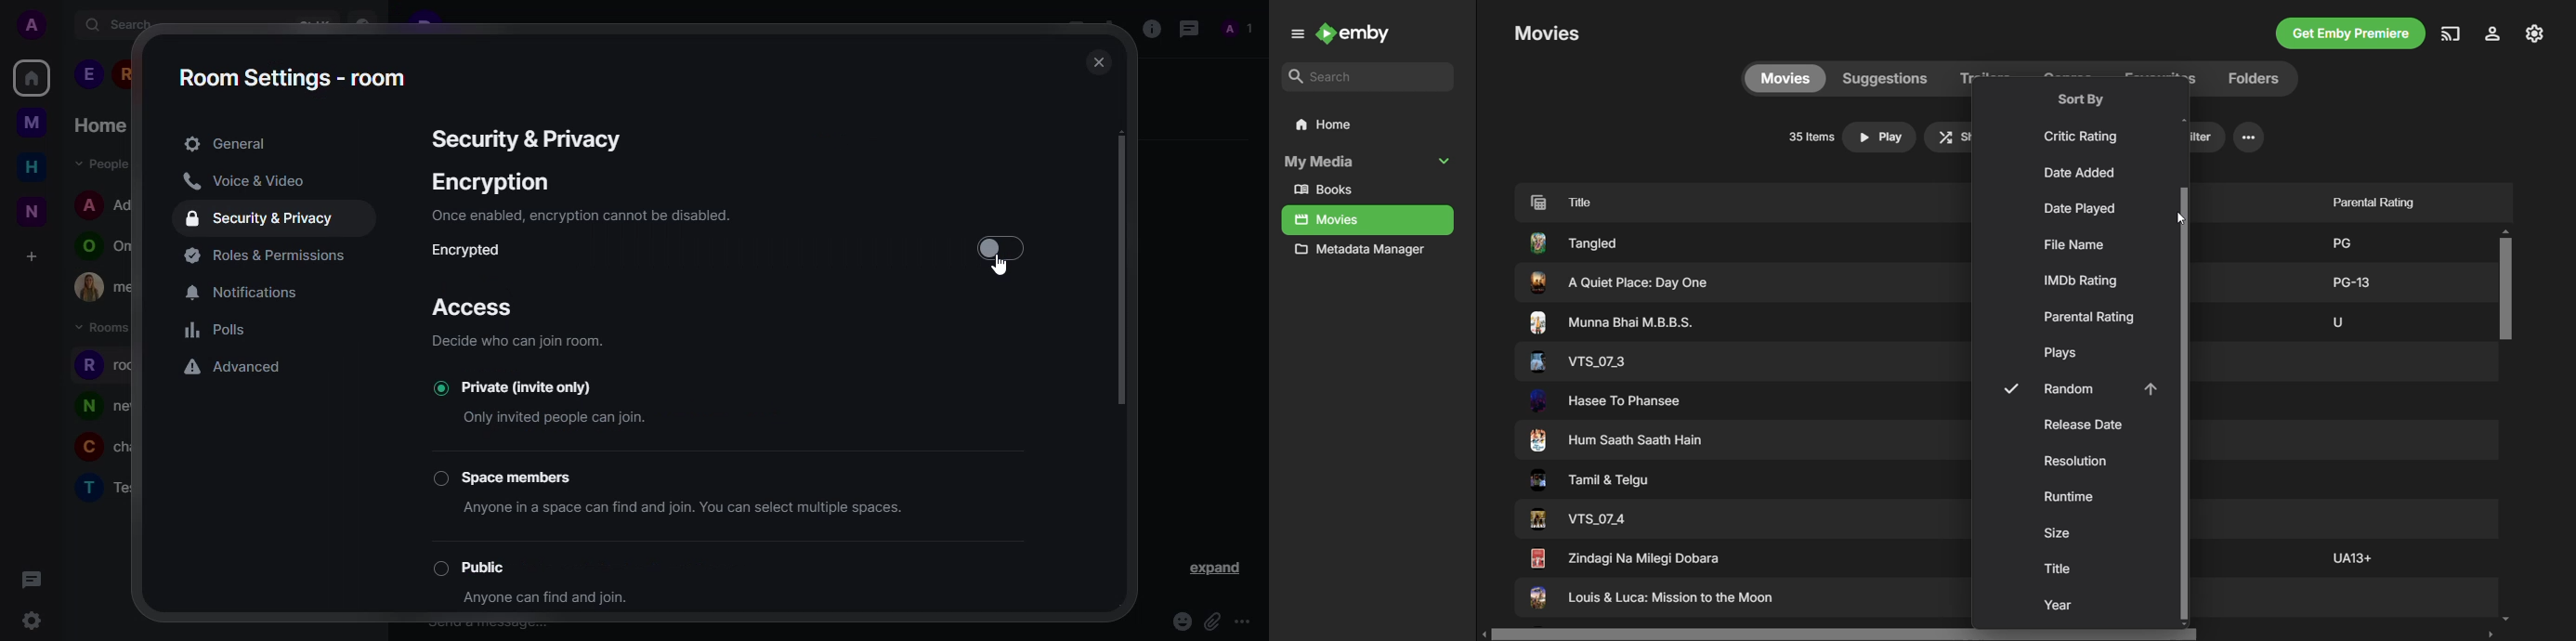  Describe the element at coordinates (2060, 607) in the screenshot. I see `Year` at that location.